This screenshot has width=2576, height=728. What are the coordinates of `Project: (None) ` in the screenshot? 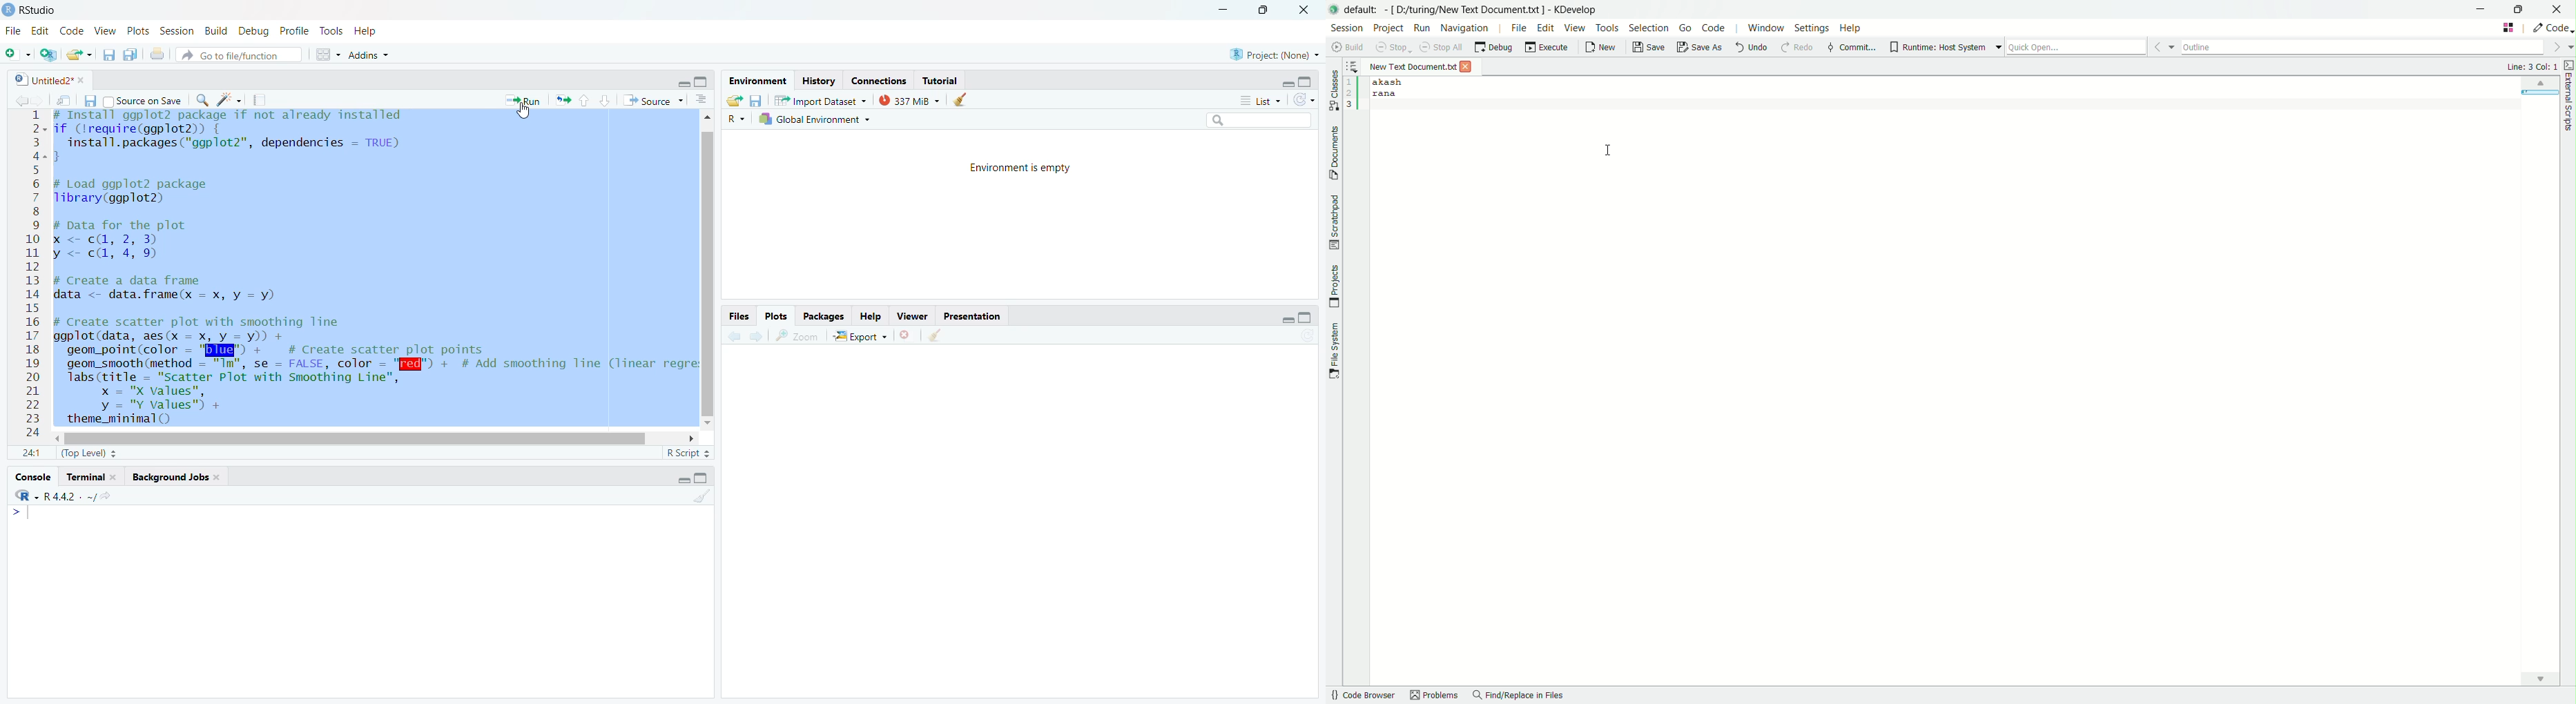 It's located at (1273, 53).